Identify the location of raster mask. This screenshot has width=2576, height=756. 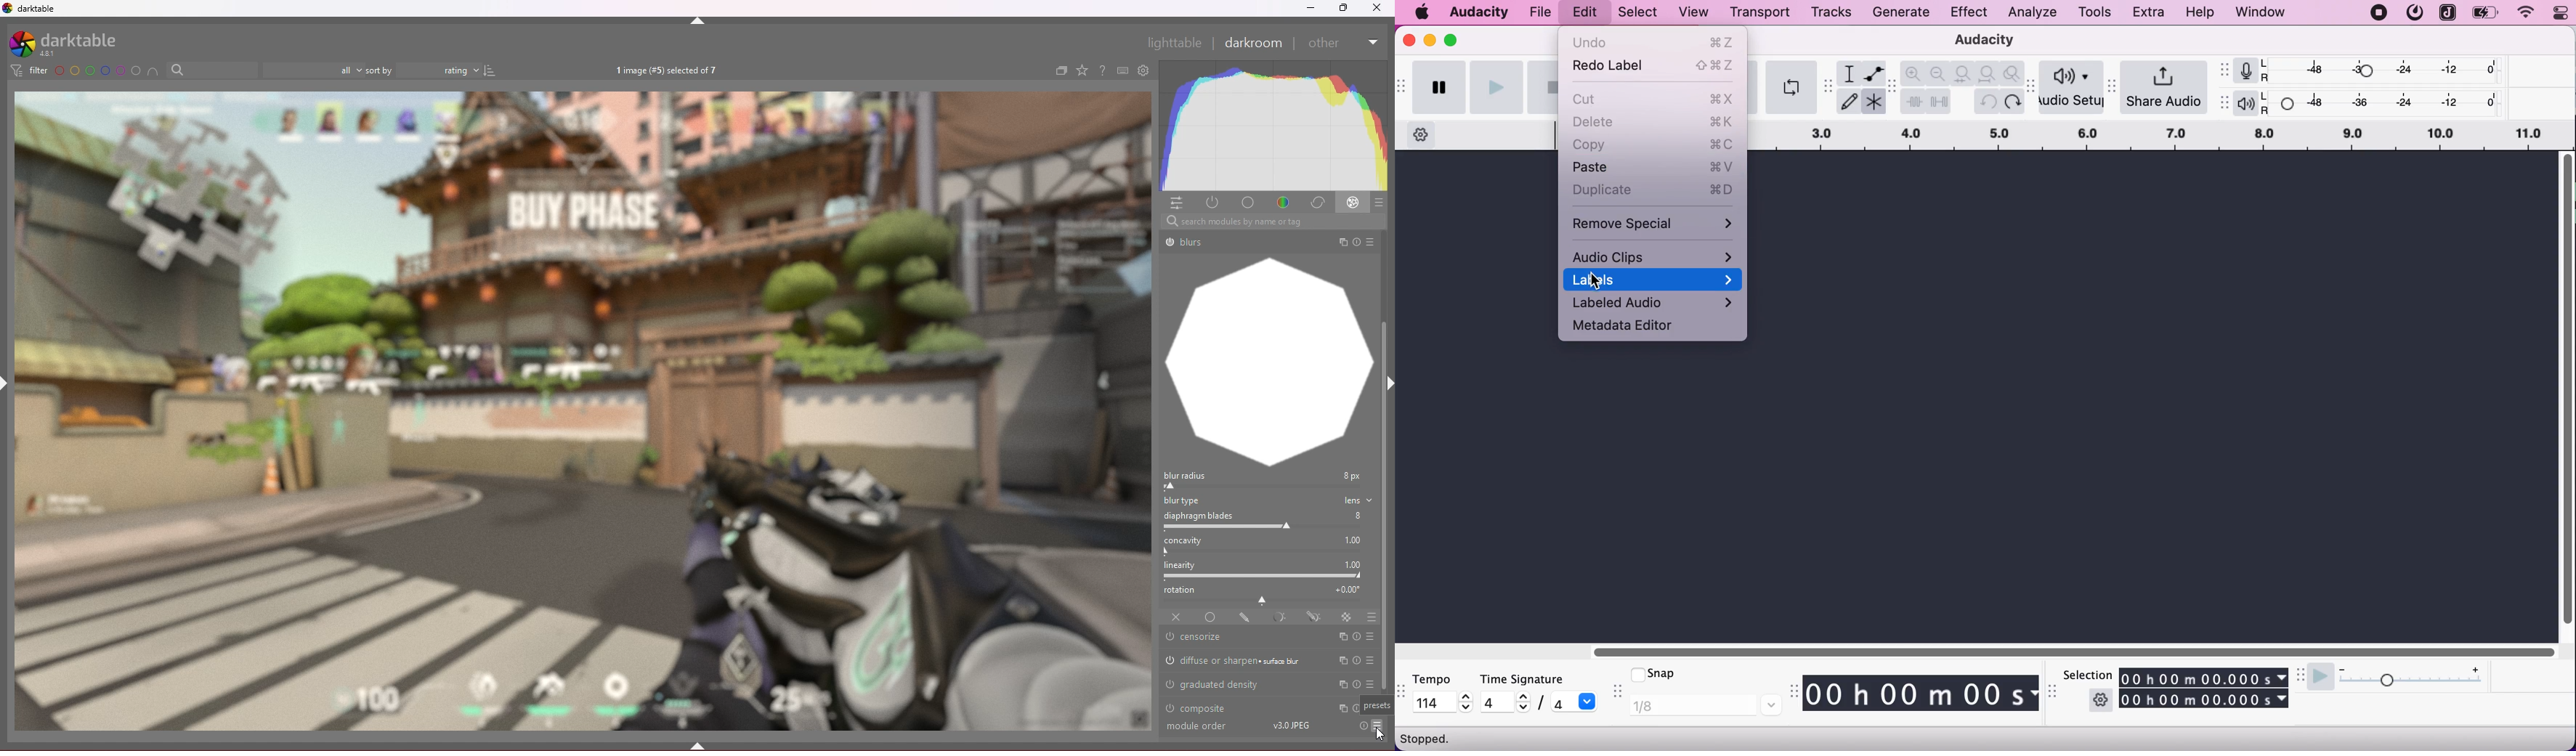
(1345, 617).